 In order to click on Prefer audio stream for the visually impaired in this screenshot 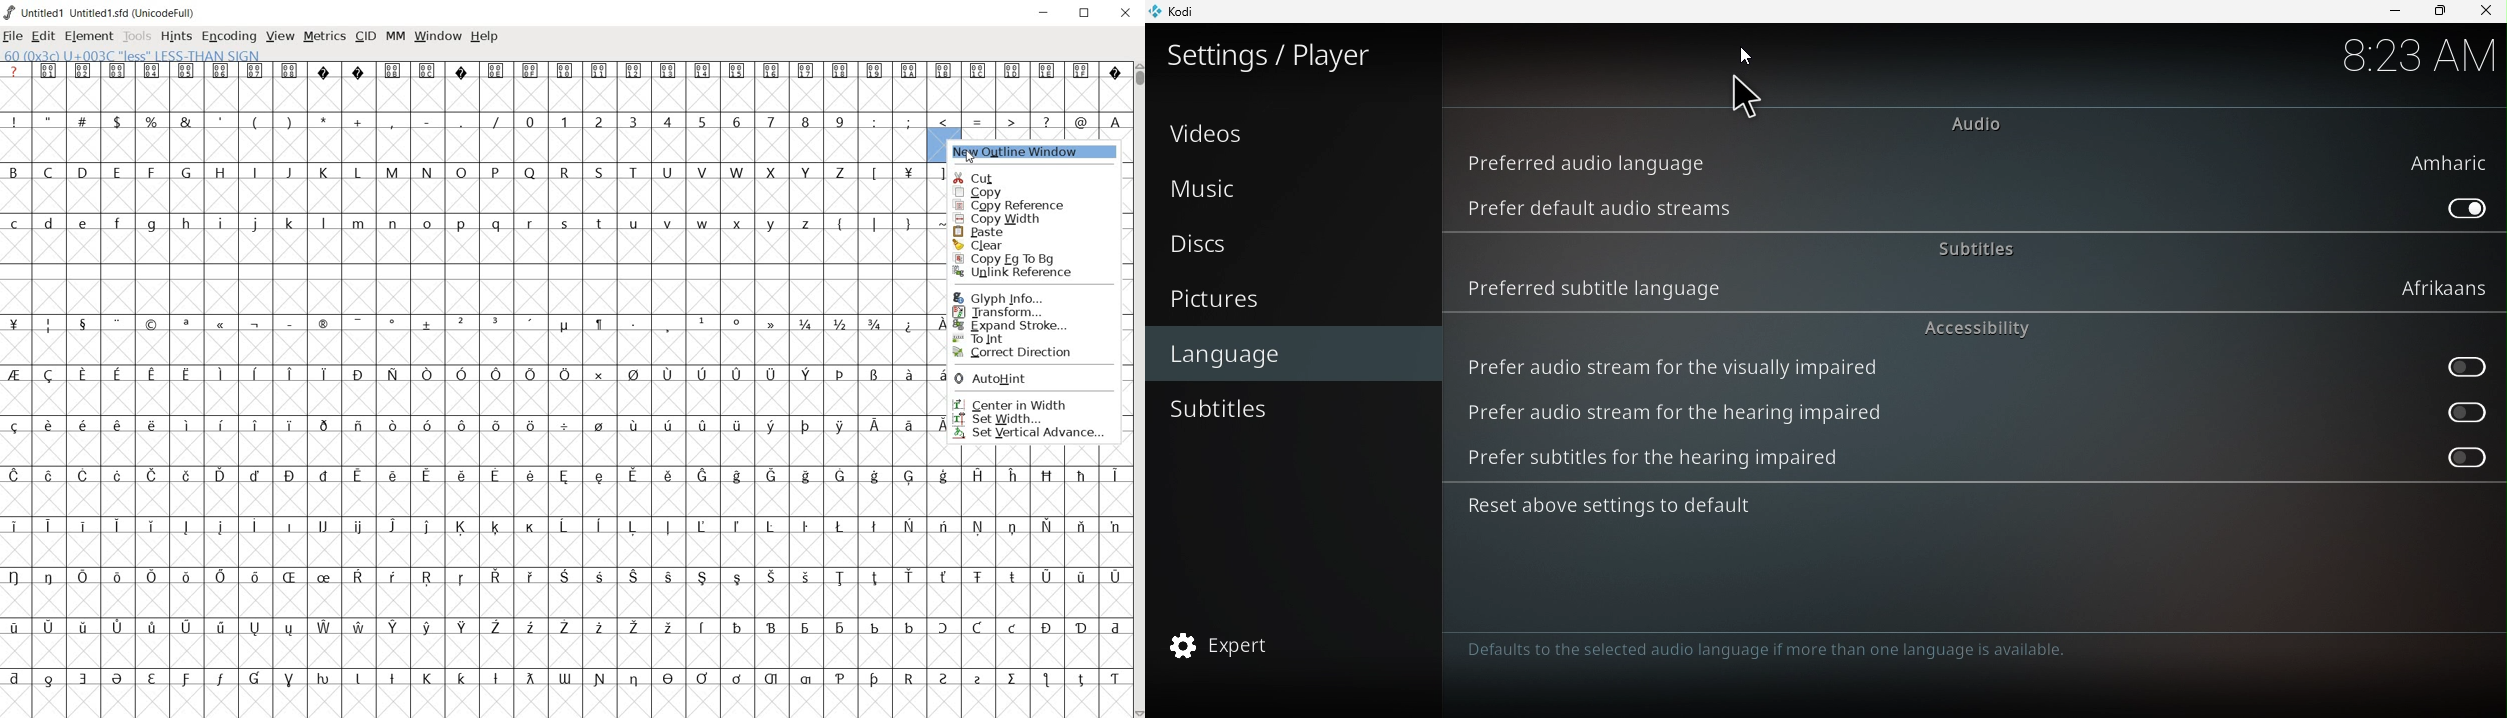, I will do `click(2457, 369)`.